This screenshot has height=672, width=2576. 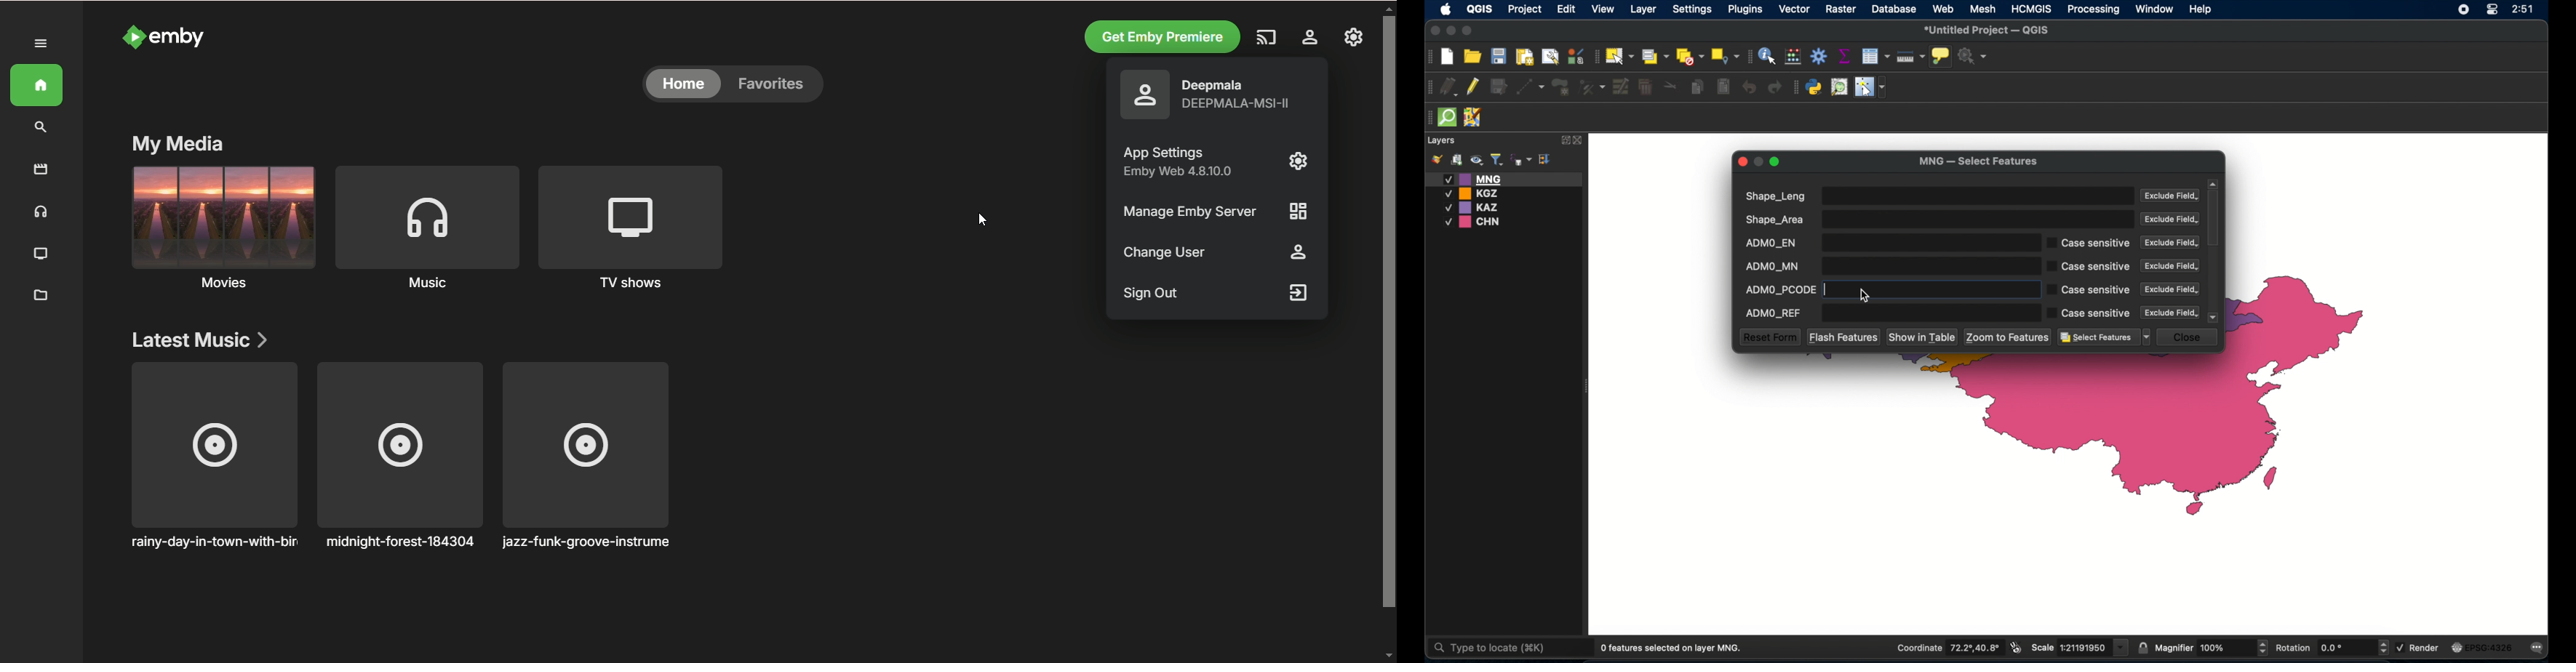 I want to click on layer, so click(x=1642, y=9).